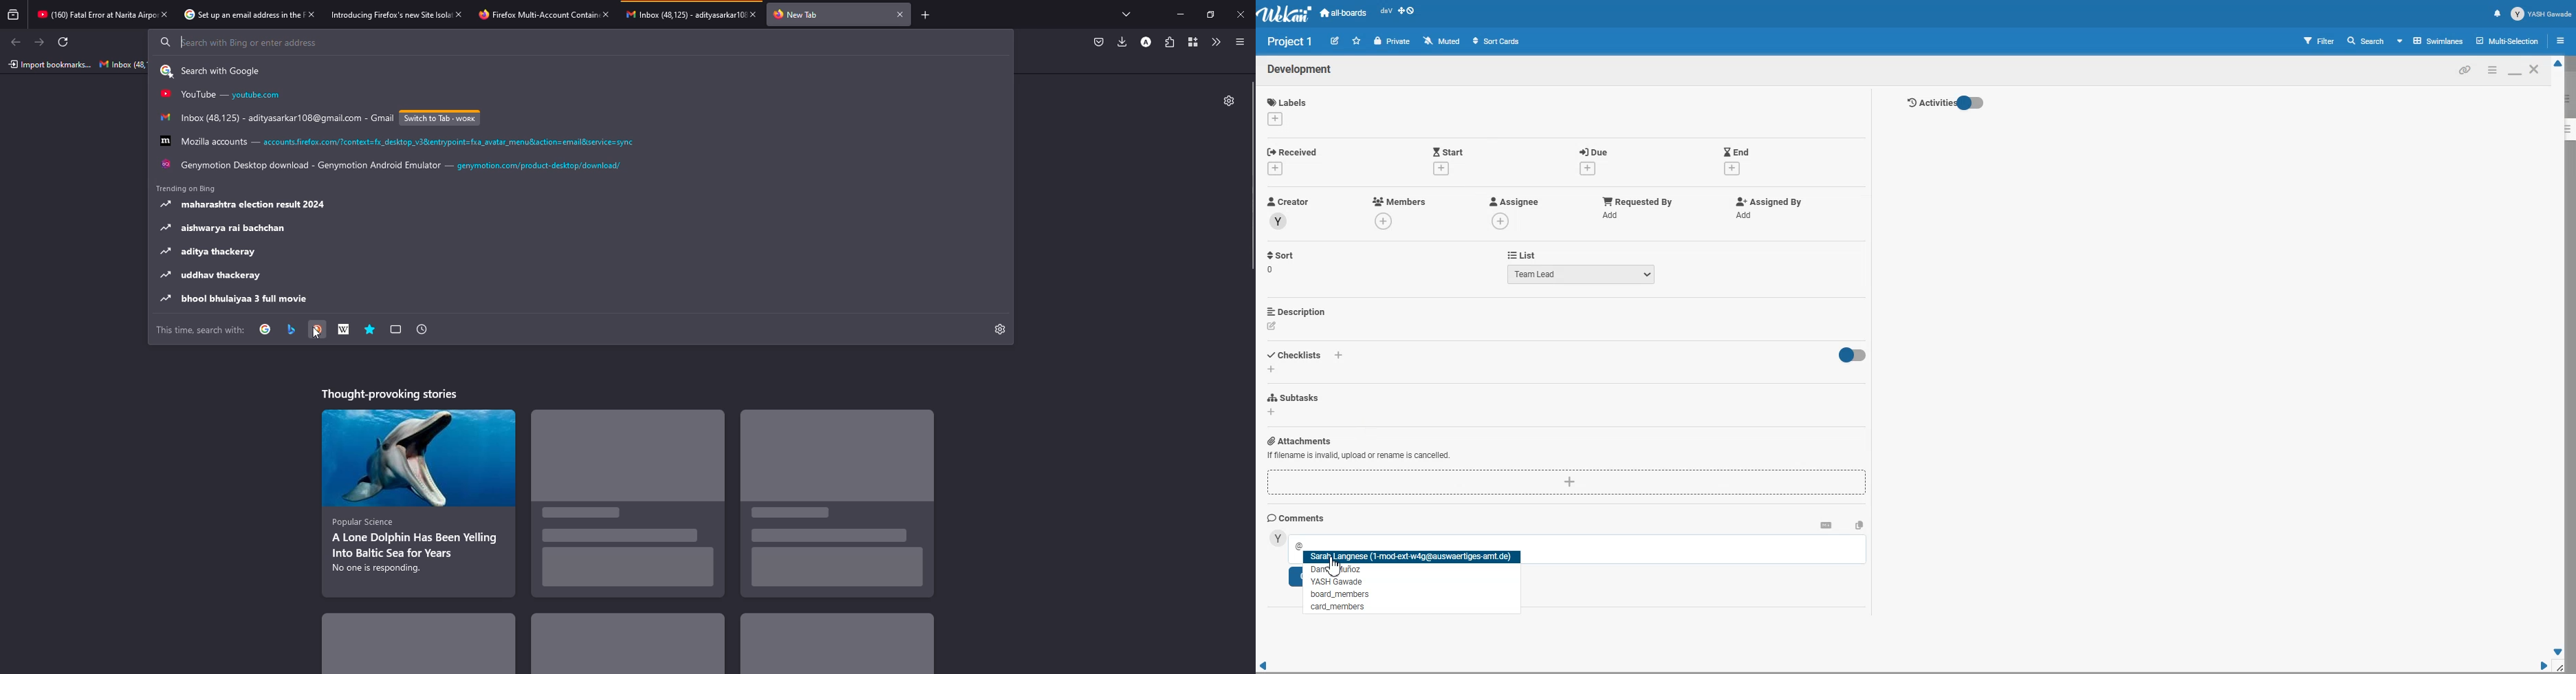  What do you see at coordinates (1393, 41) in the screenshot?
I see `Private` at bounding box center [1393, 41].